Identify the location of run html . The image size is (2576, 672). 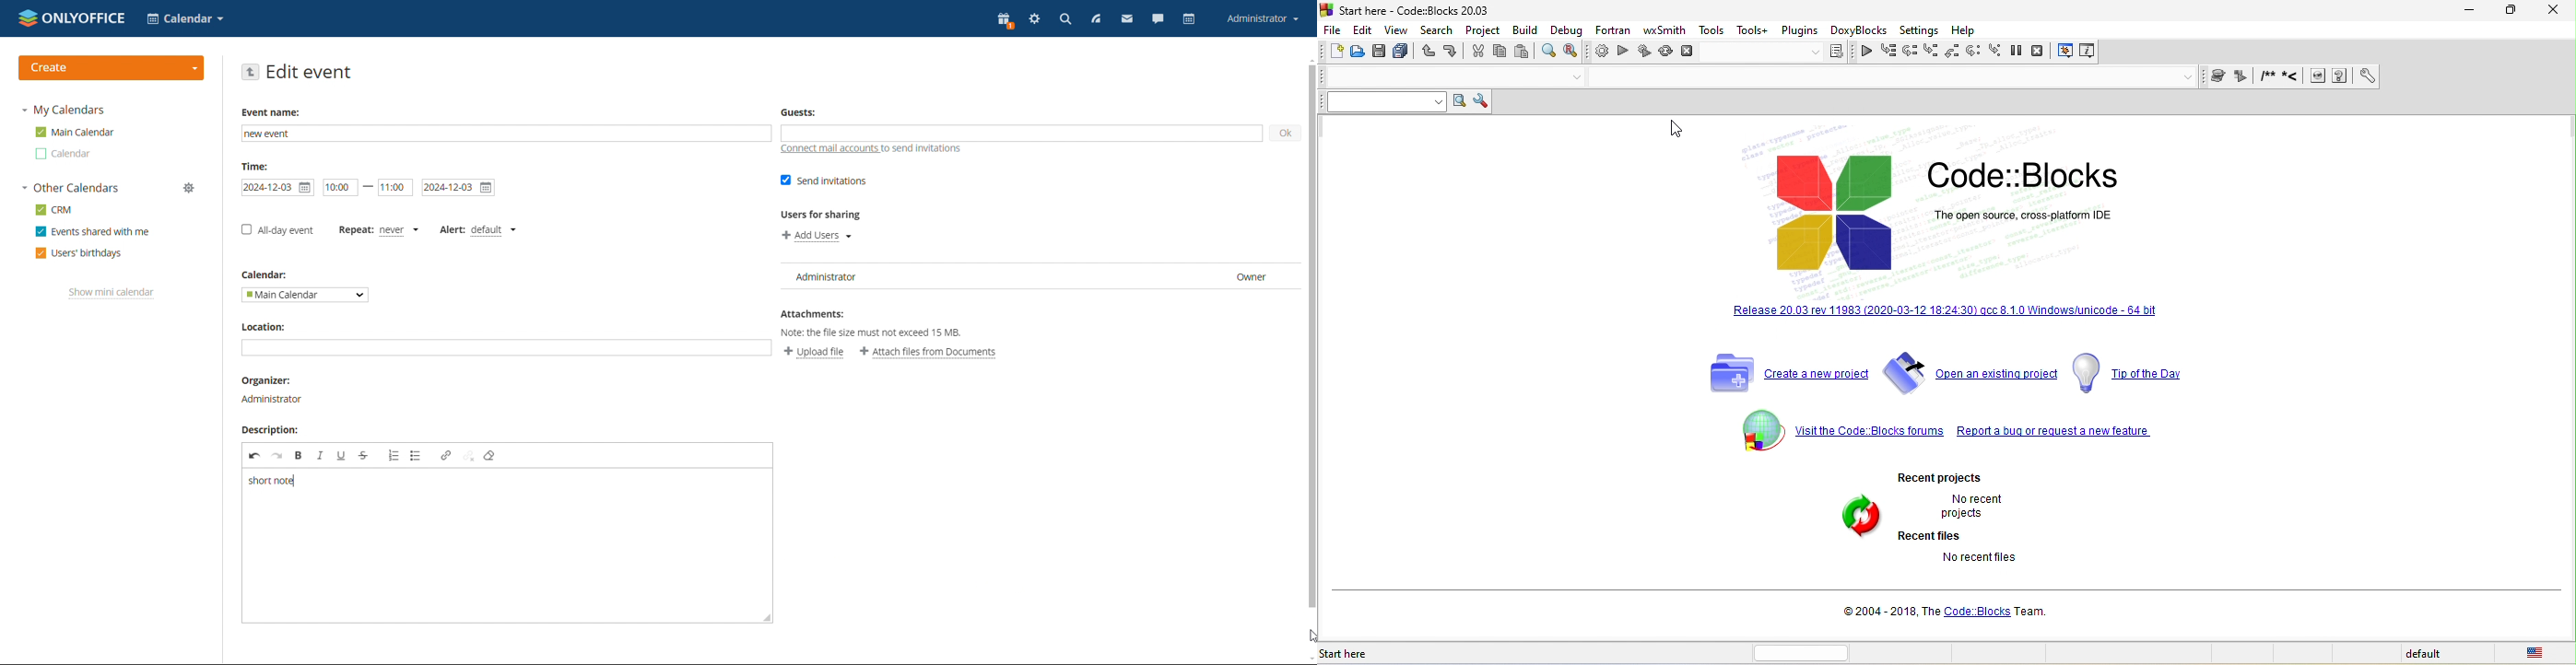
(2464, 77).